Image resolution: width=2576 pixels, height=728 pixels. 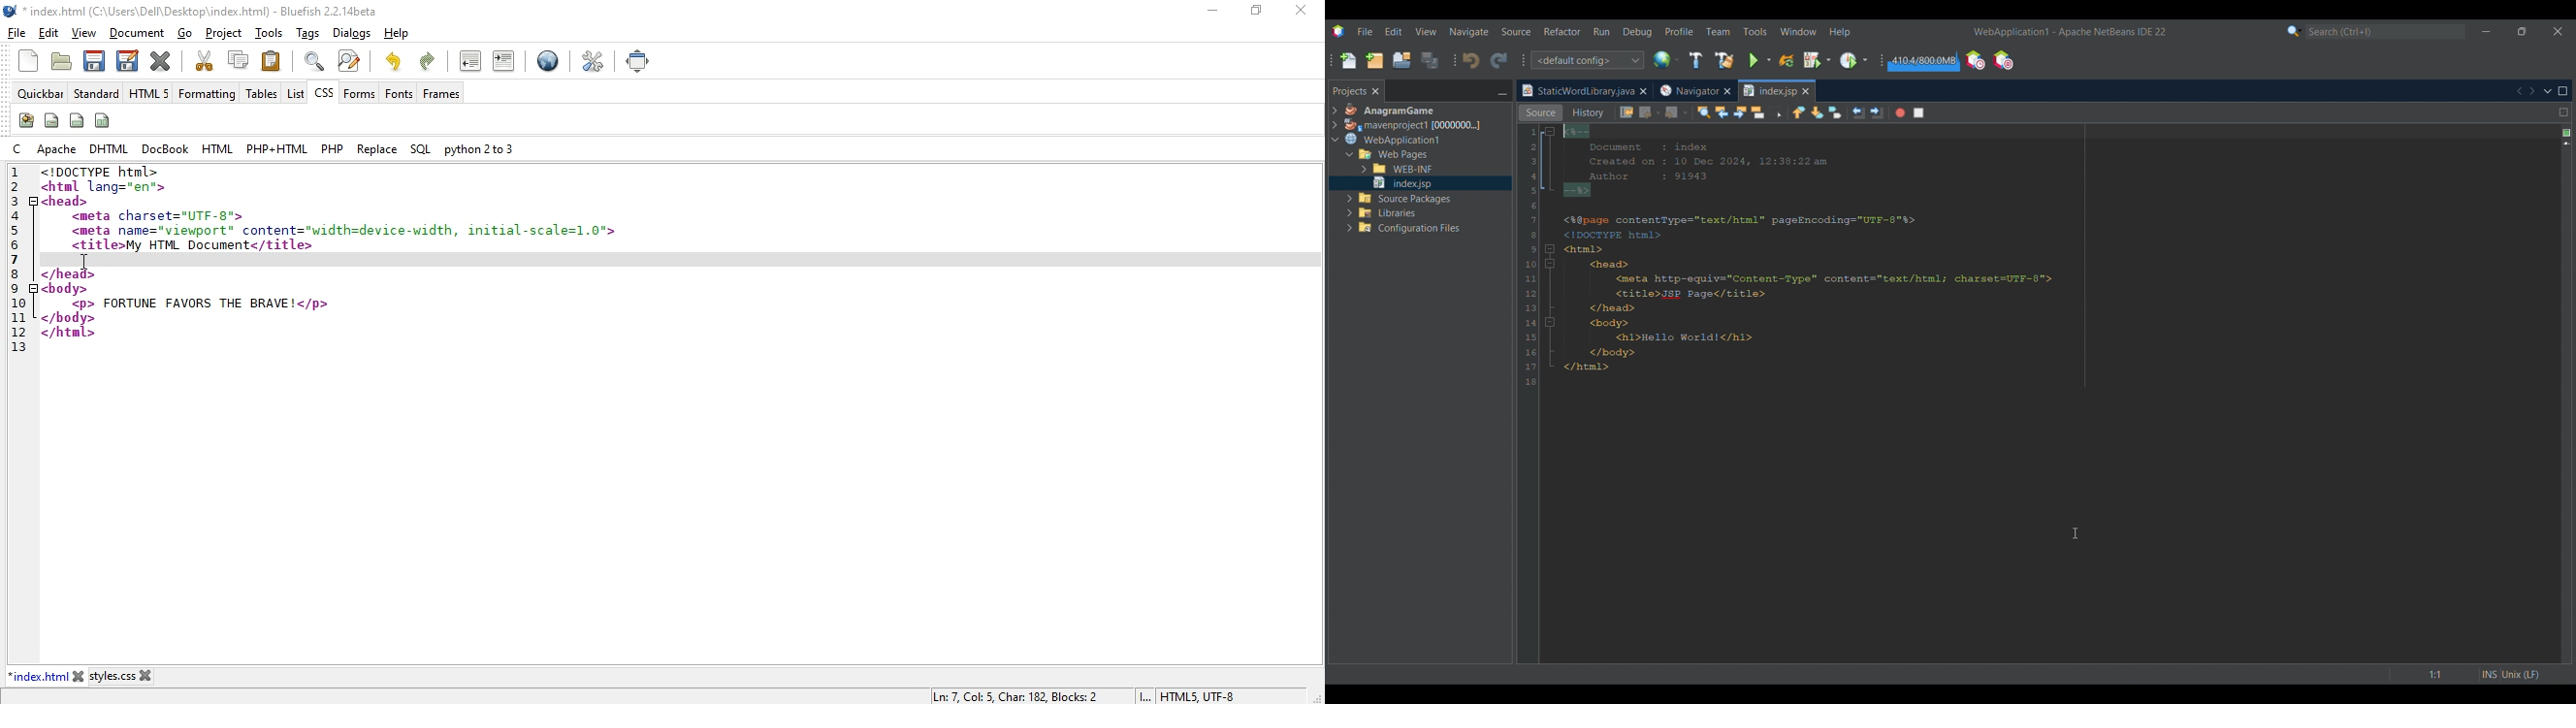 What do you see at coordinates (162, 60) in the screenshot?
I see `close current file` at bounding box center [162, 60].